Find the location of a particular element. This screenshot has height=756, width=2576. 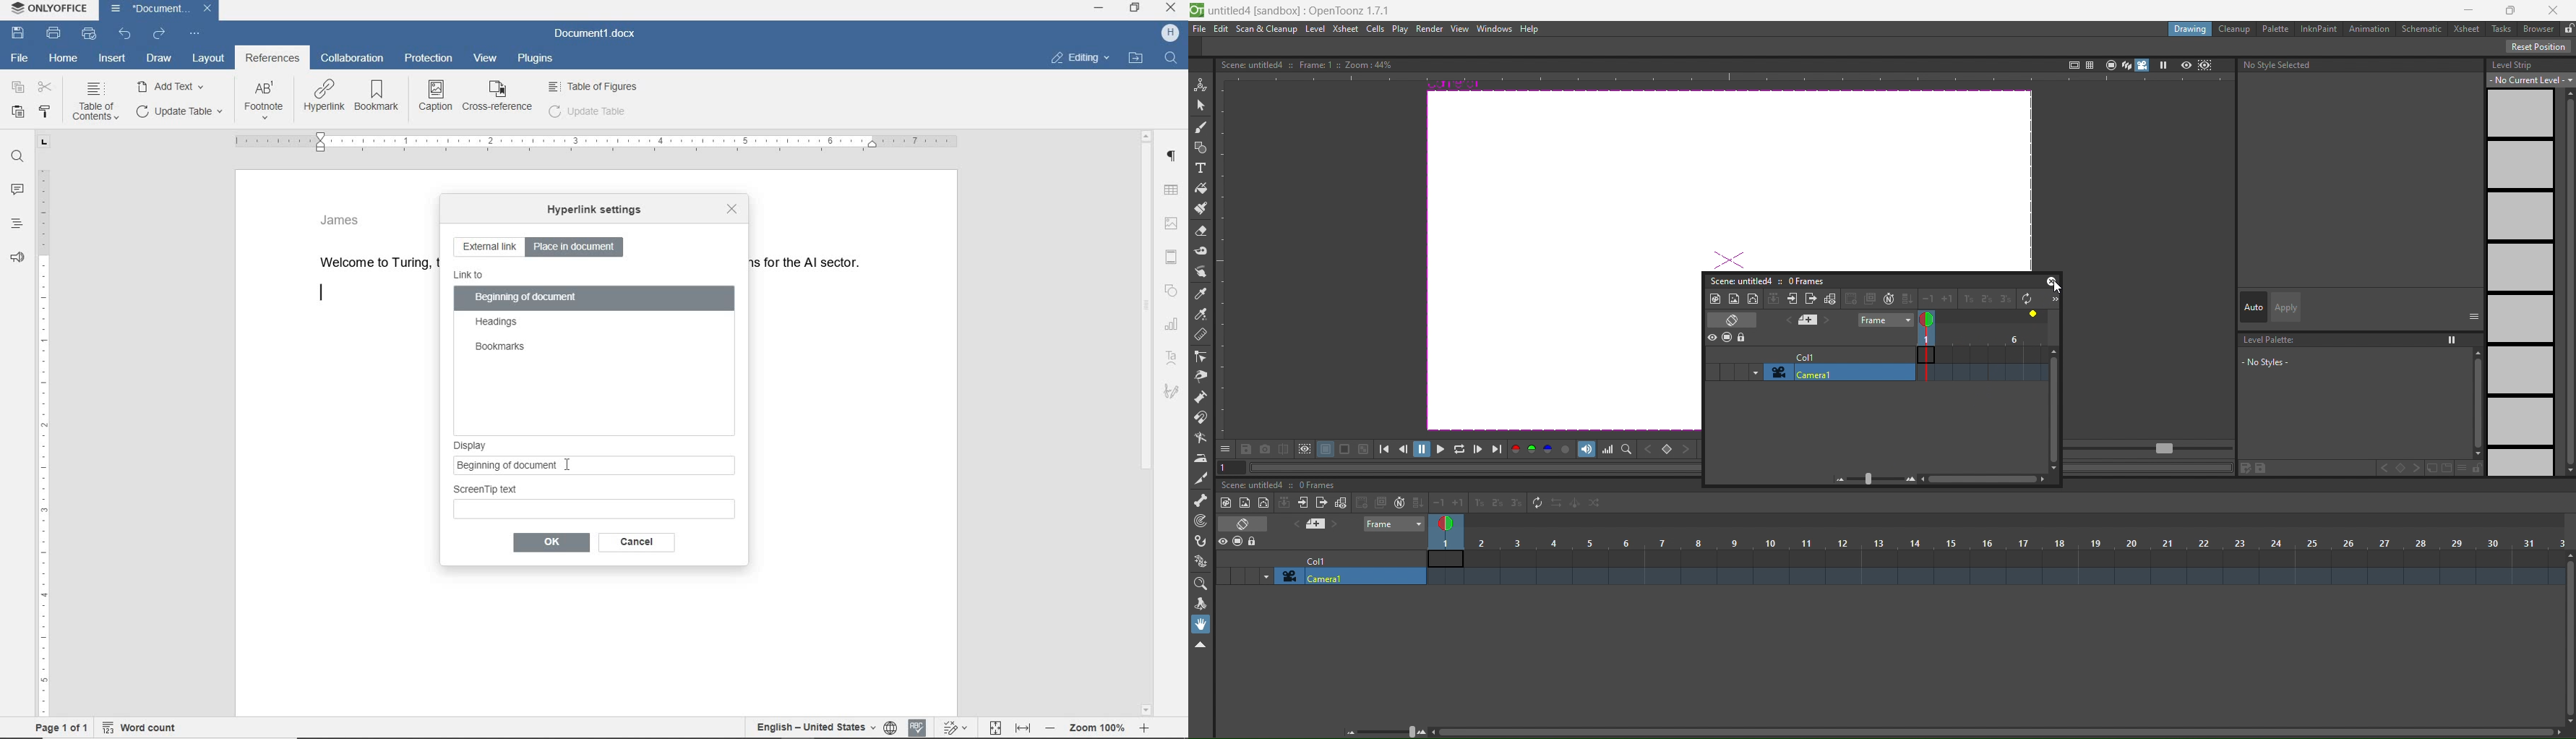

display is located at coordinates (596, 441).